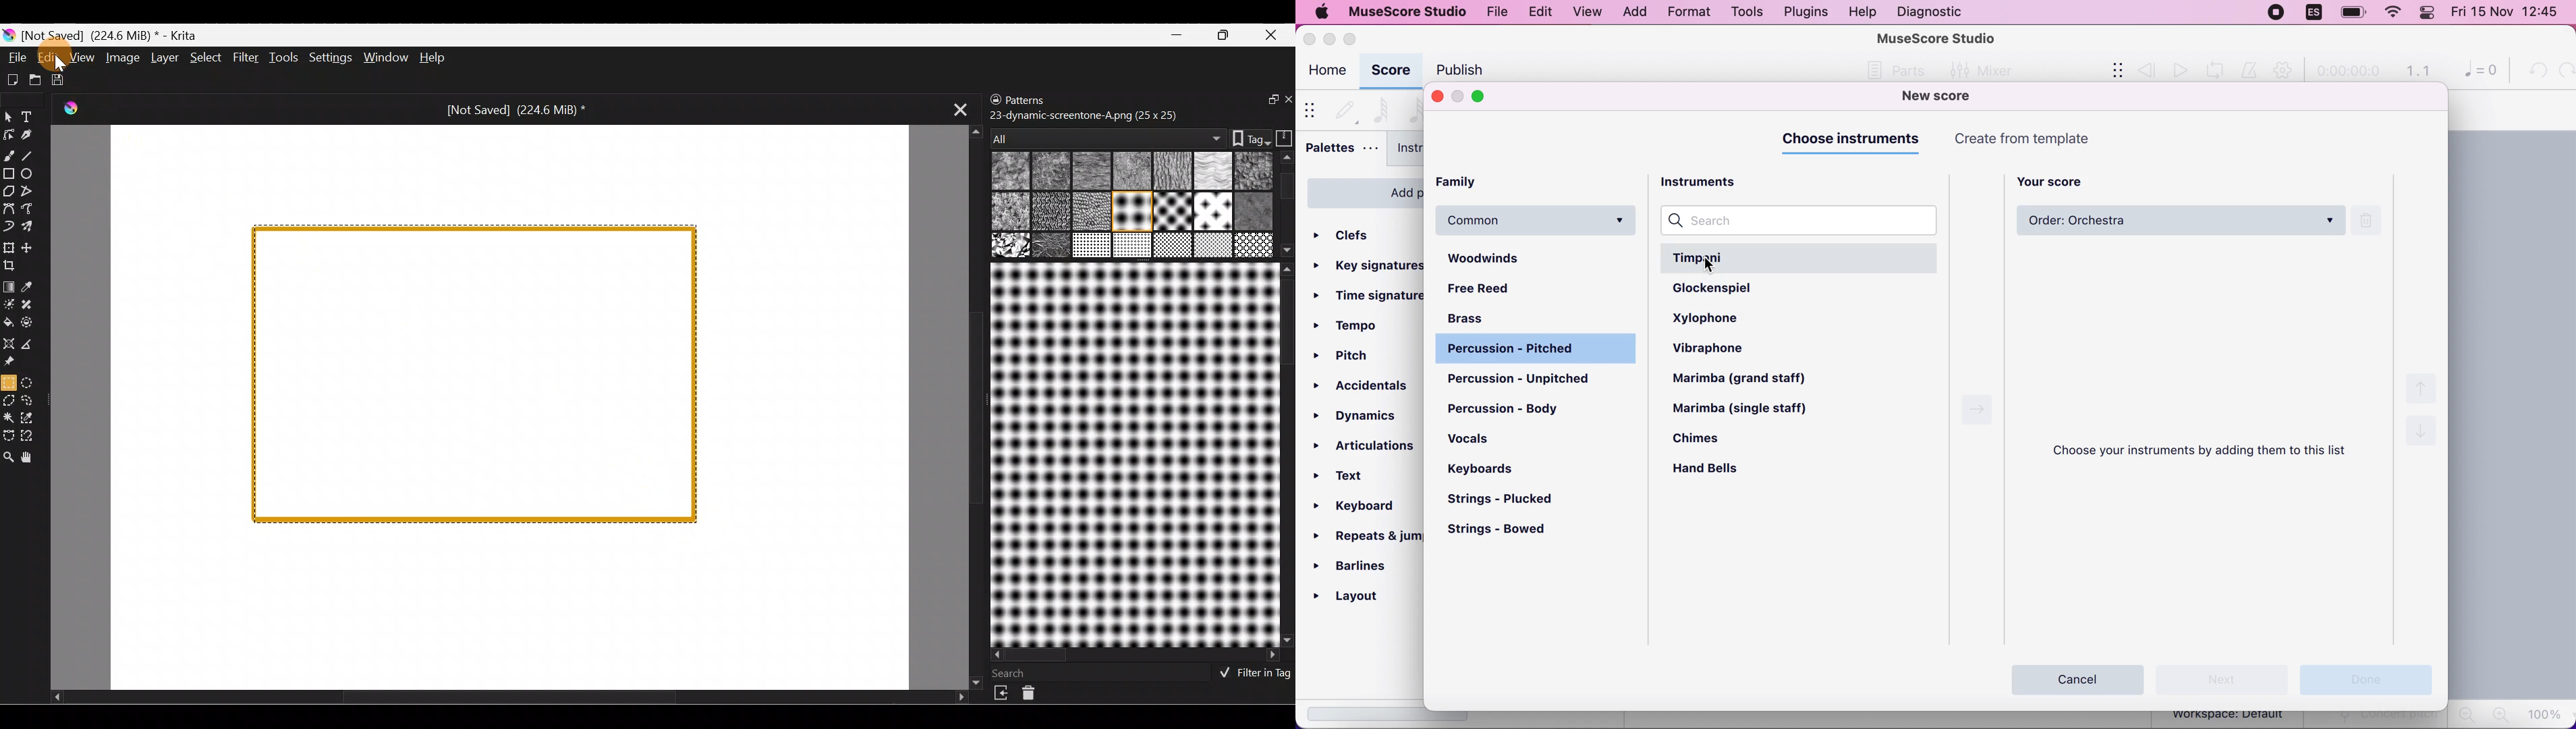  Describe the element at coordinates (2418, 71) in the screenshot. I see `1.1 time` at that location.